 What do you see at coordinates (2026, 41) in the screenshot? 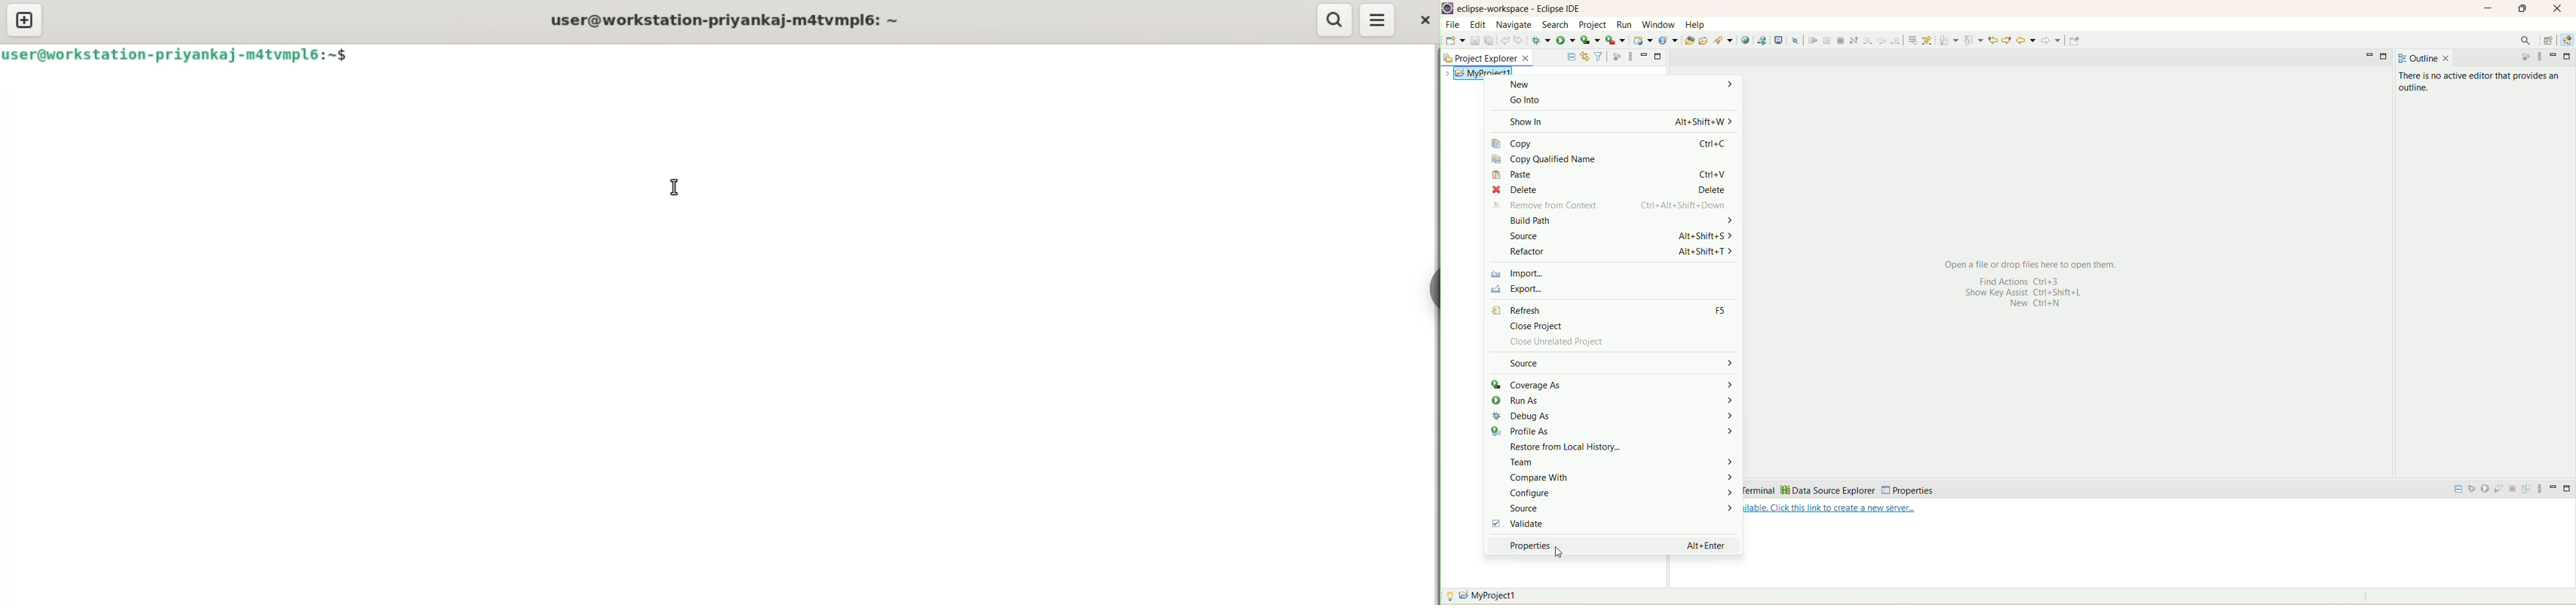
I see `back` at bounding box center [2026, 41].